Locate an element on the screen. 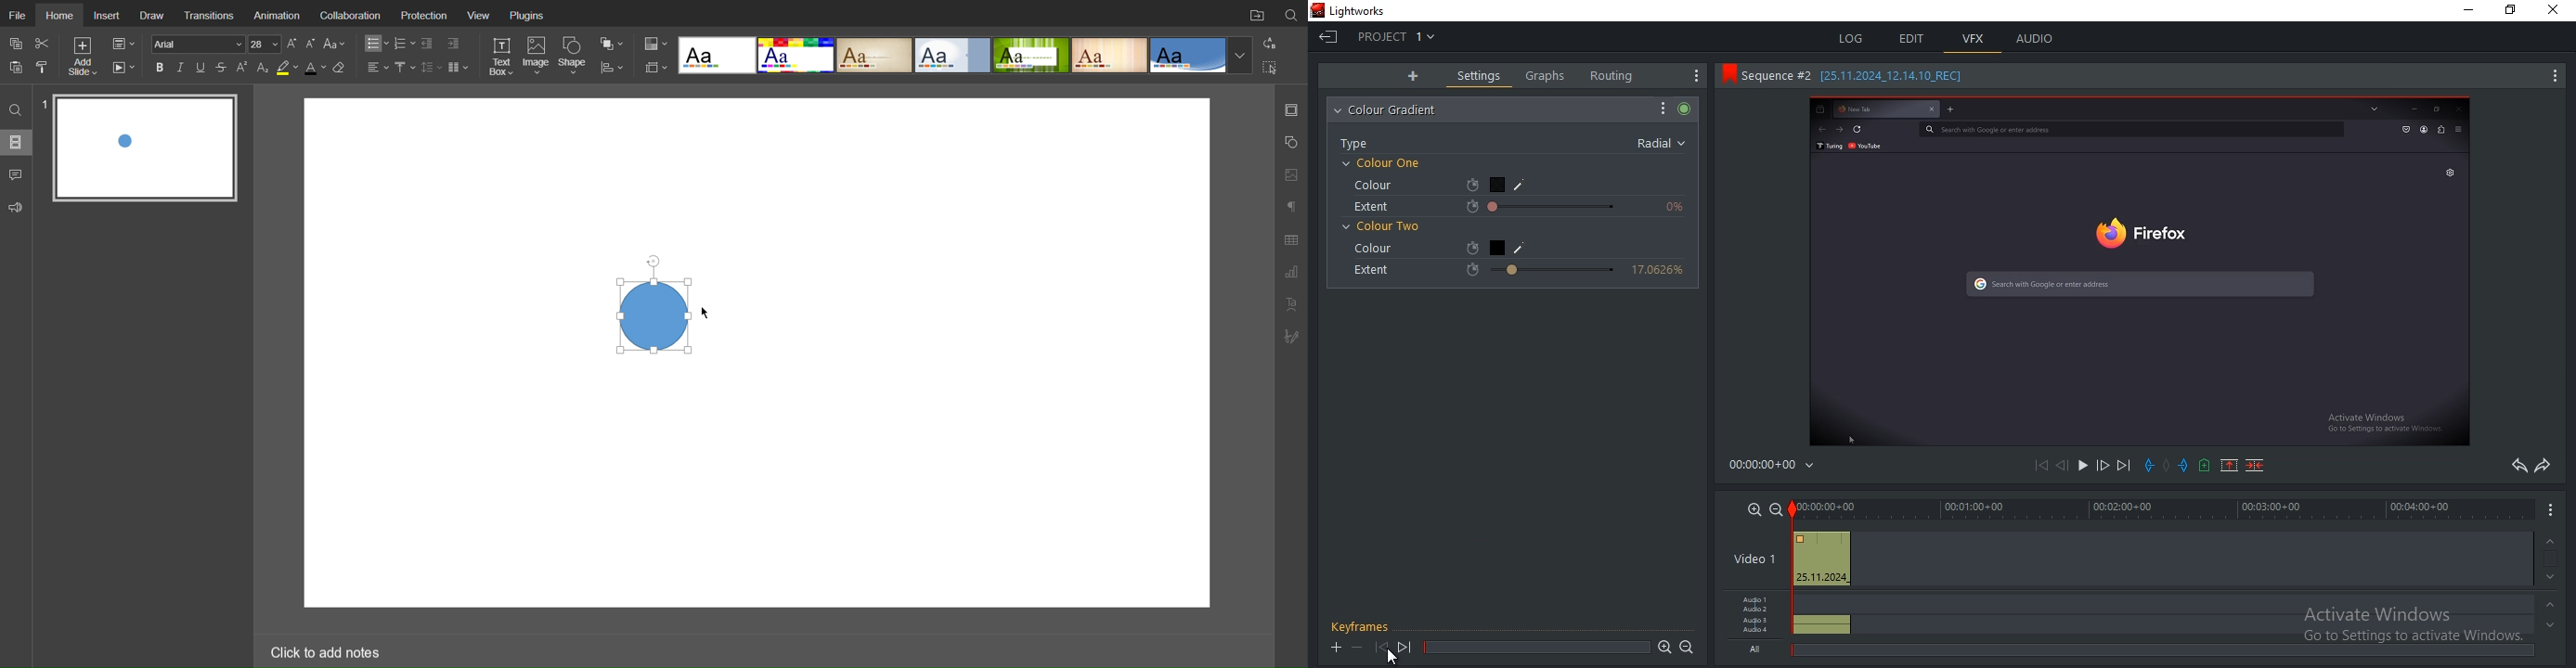  17.0626% is located at coordinates (1661, 275).